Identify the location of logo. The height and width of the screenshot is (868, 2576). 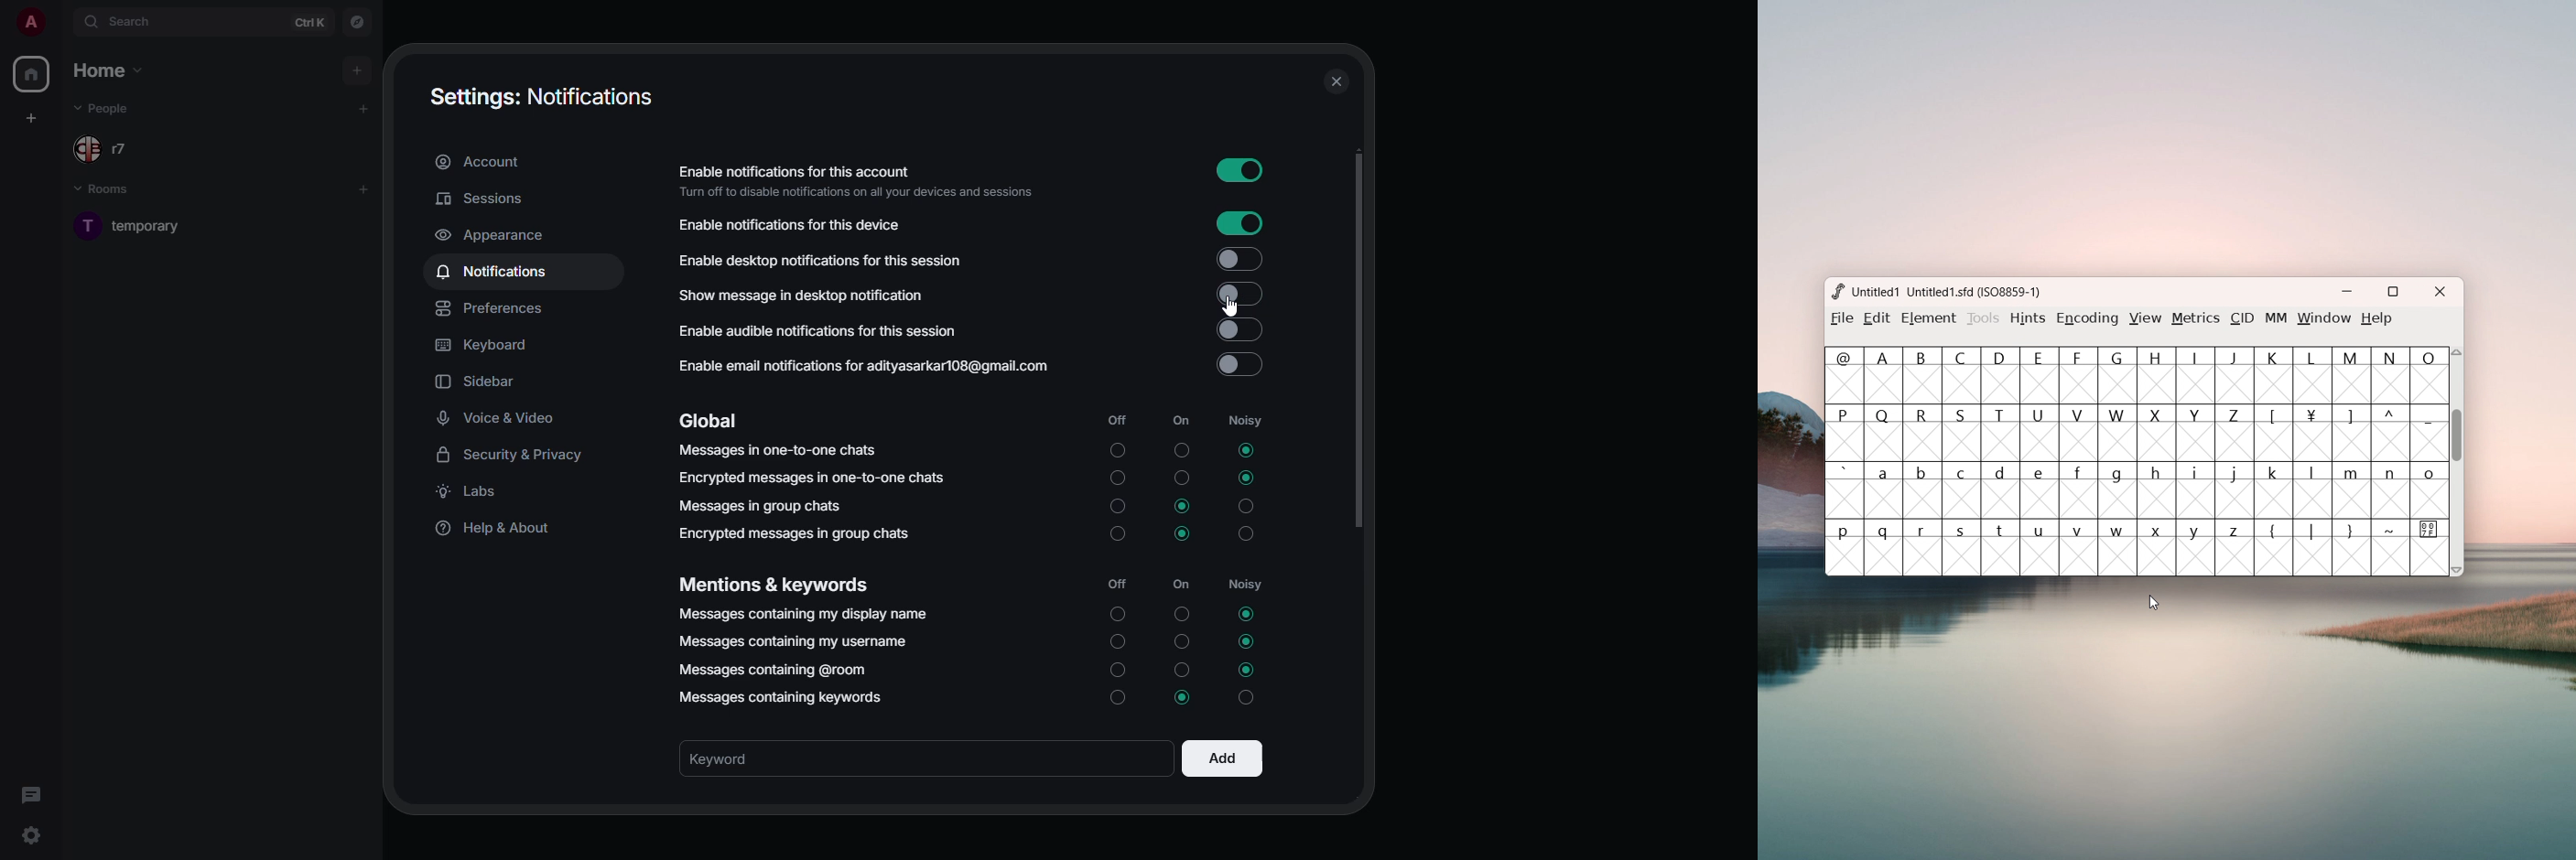
(1836, 291).